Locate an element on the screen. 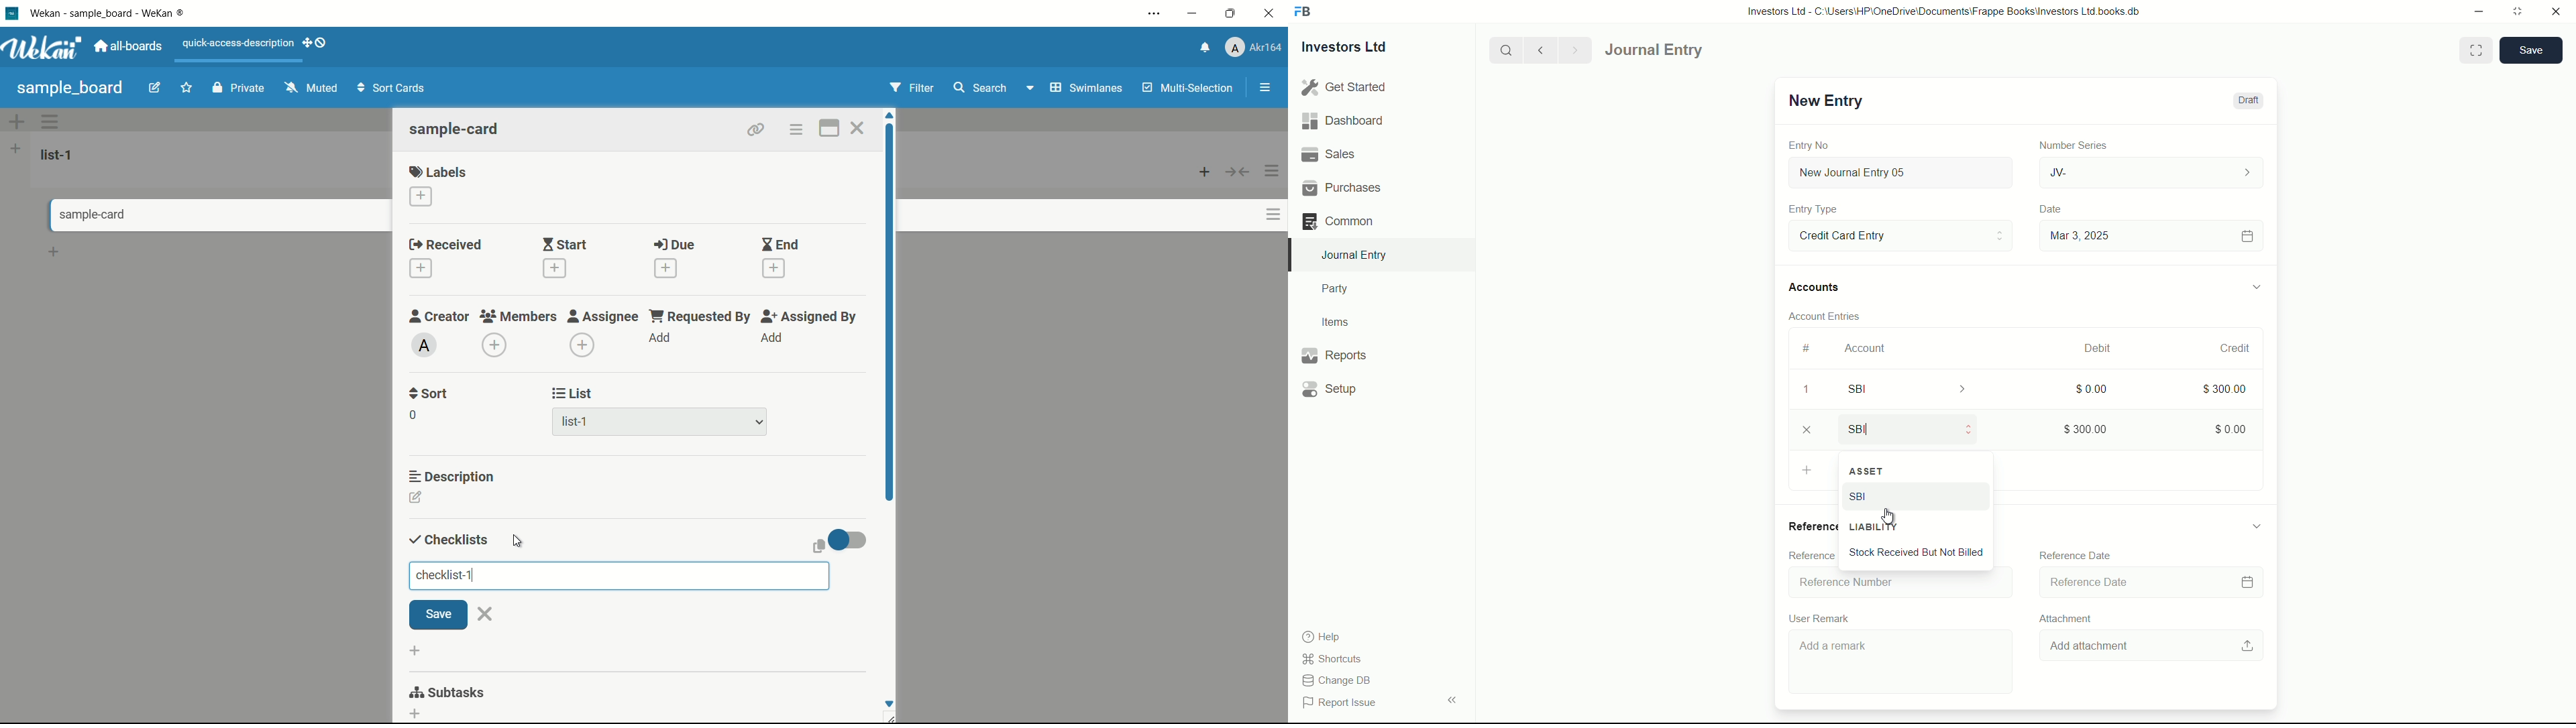  Reference Number is located at coordinates (1811, 554).